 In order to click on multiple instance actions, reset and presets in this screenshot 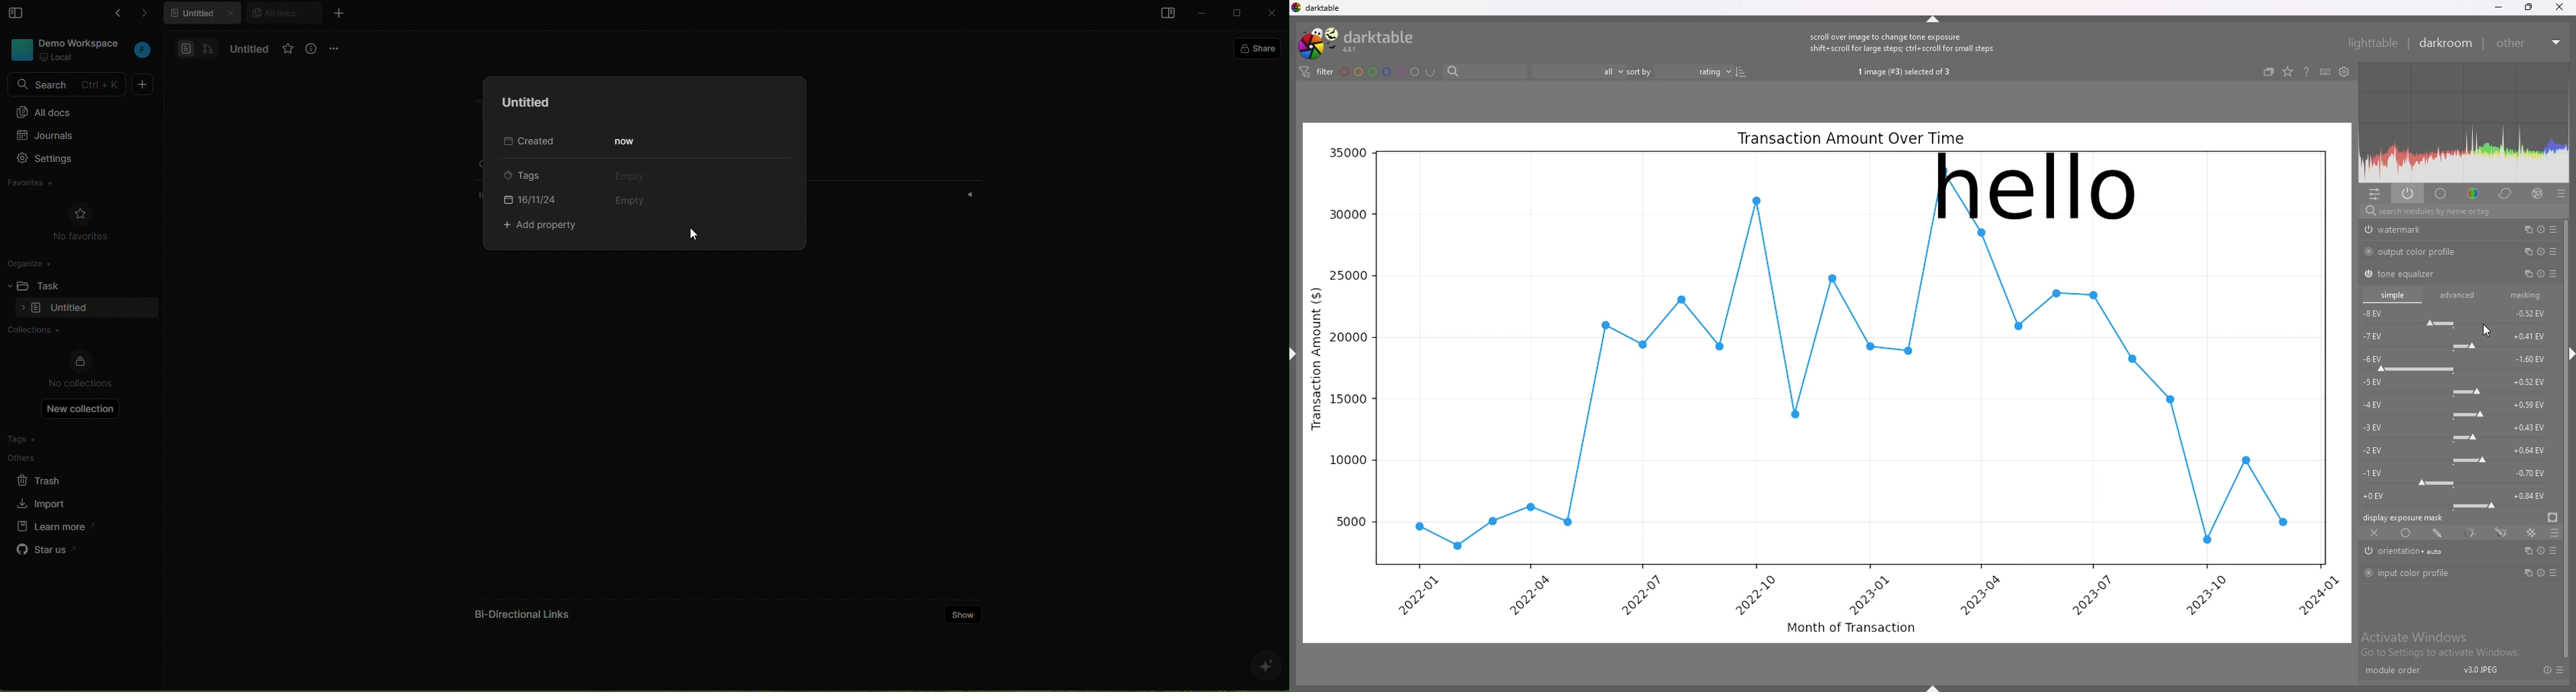, I will do `click(2540, 274)`.